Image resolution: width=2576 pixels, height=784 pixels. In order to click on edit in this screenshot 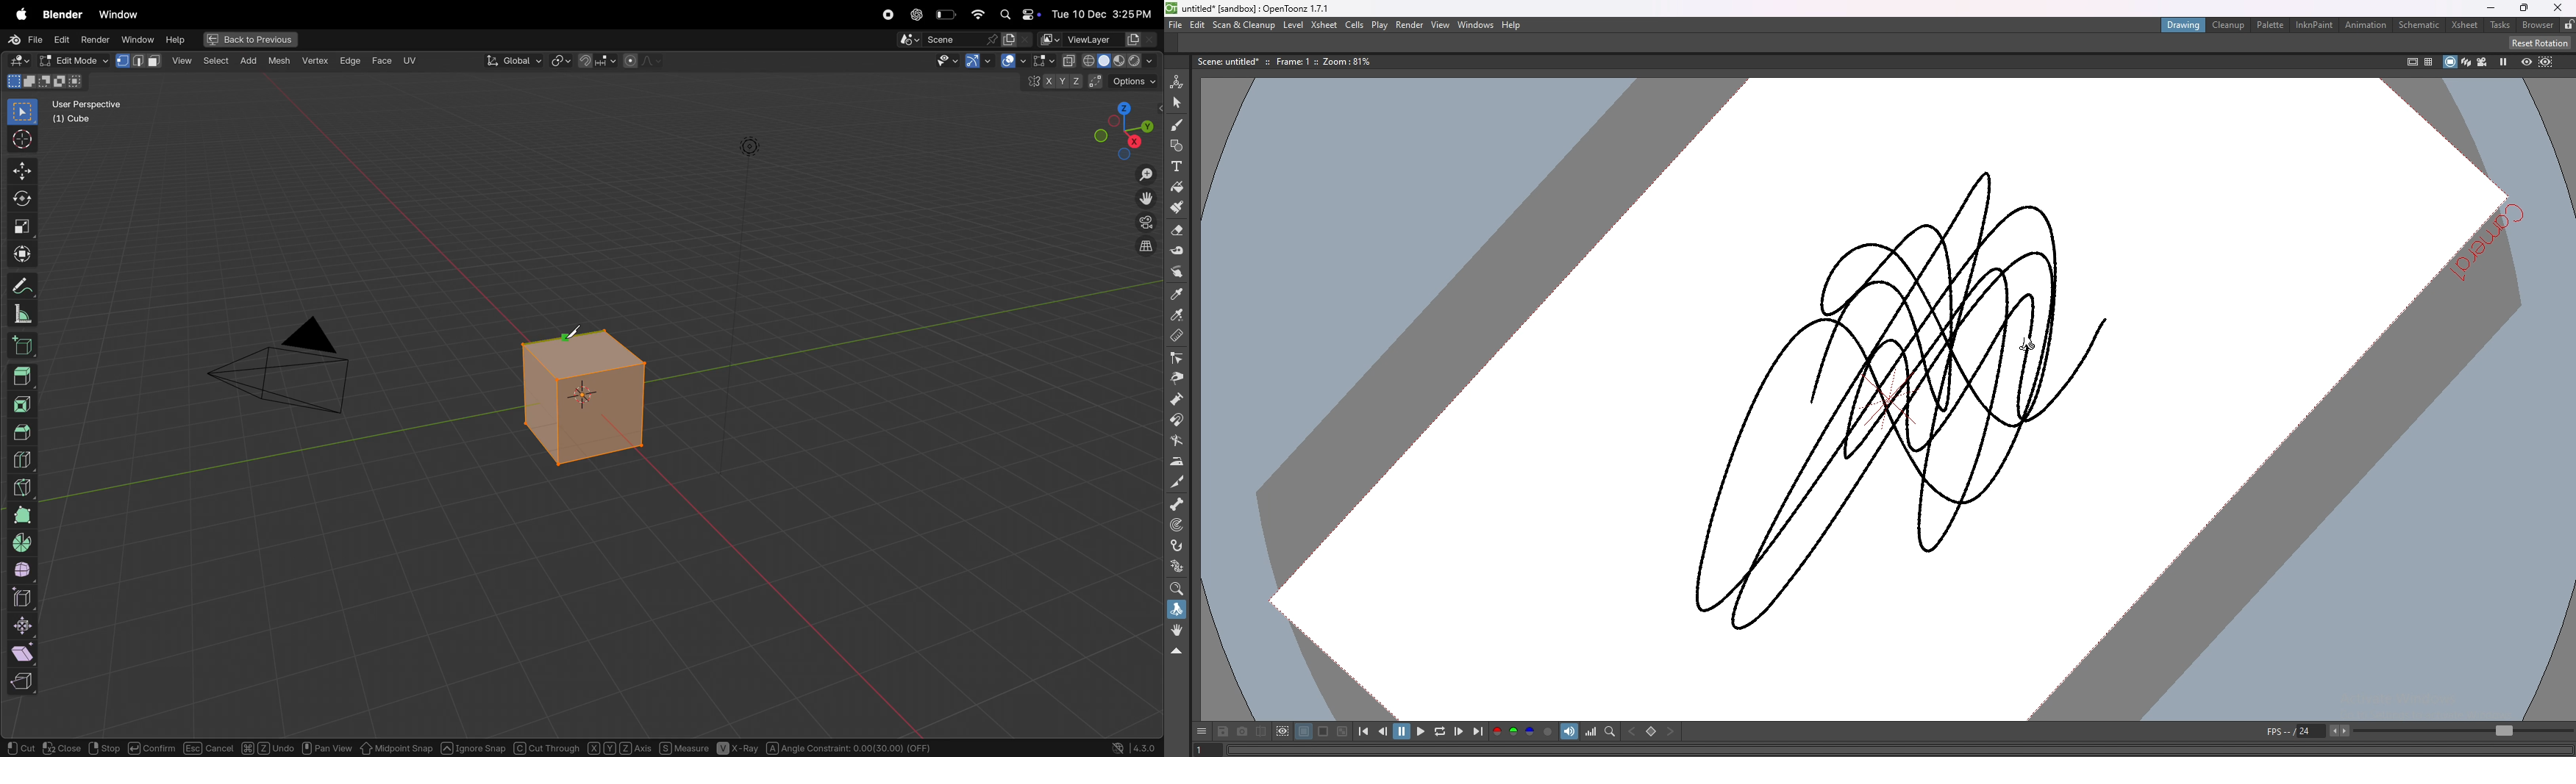, I will do `click(1196, 26)`.